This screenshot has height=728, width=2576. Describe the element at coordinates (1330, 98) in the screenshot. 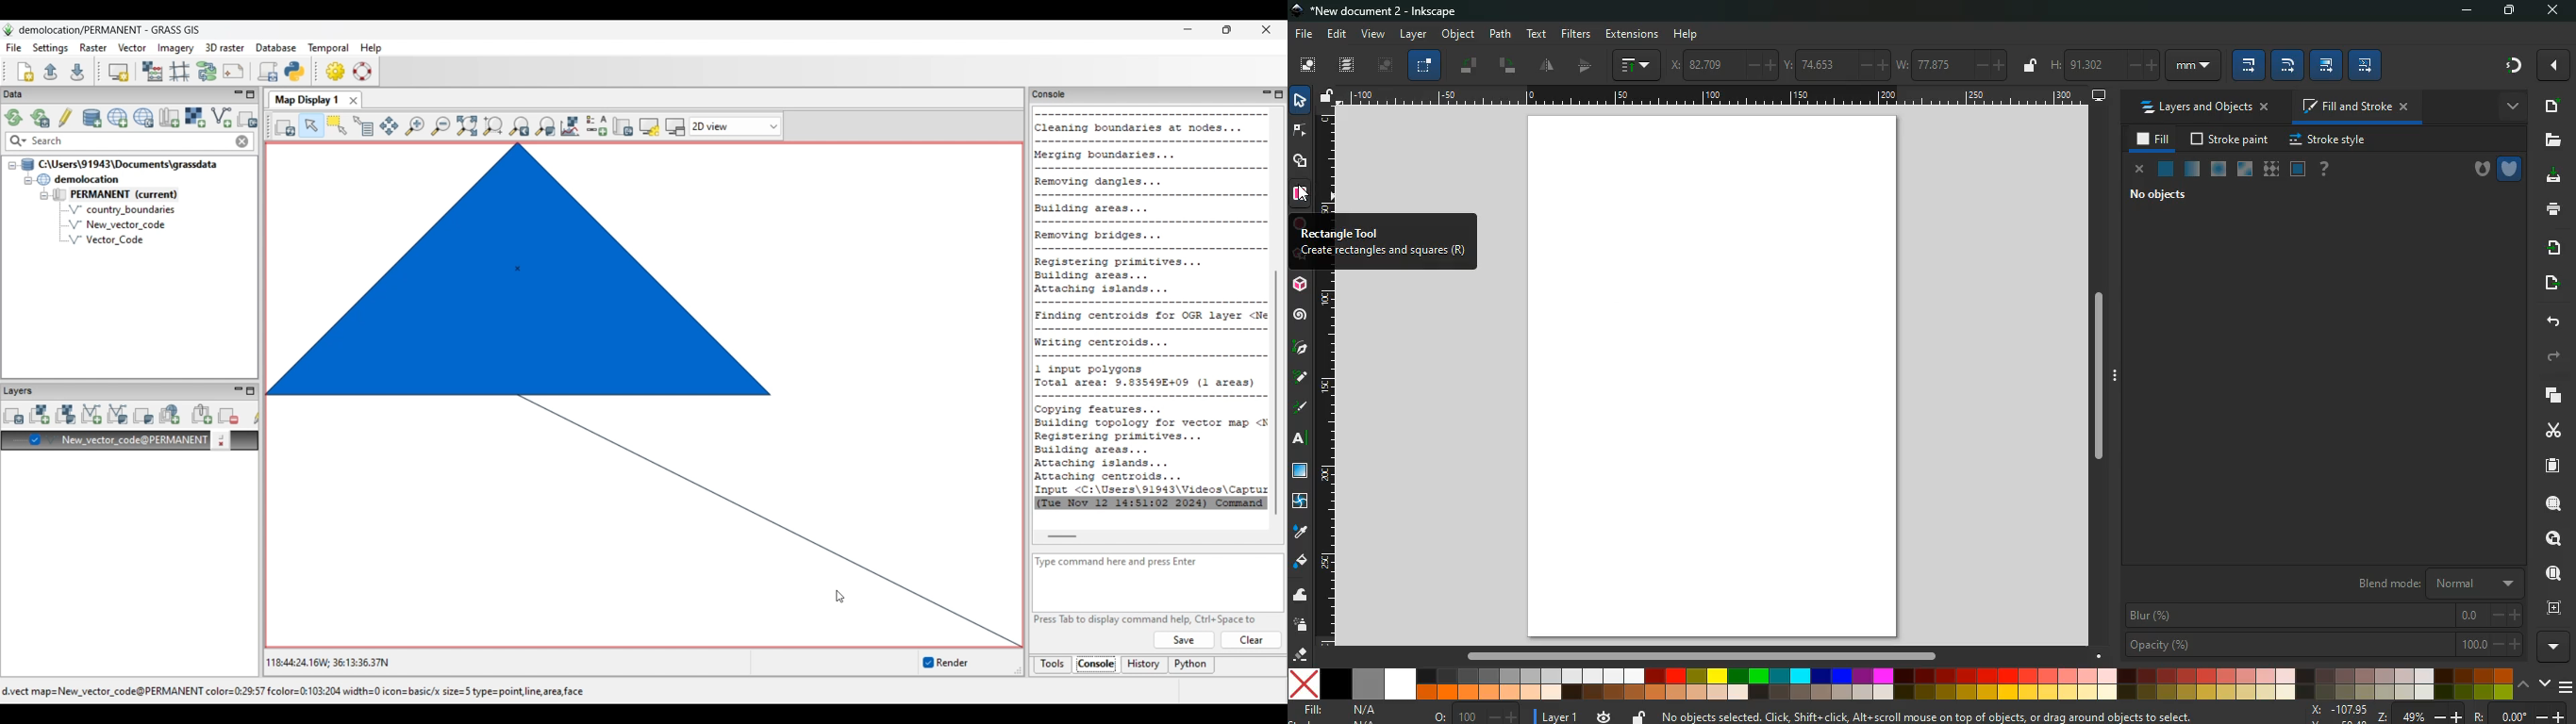

I see `unlock` at that location.